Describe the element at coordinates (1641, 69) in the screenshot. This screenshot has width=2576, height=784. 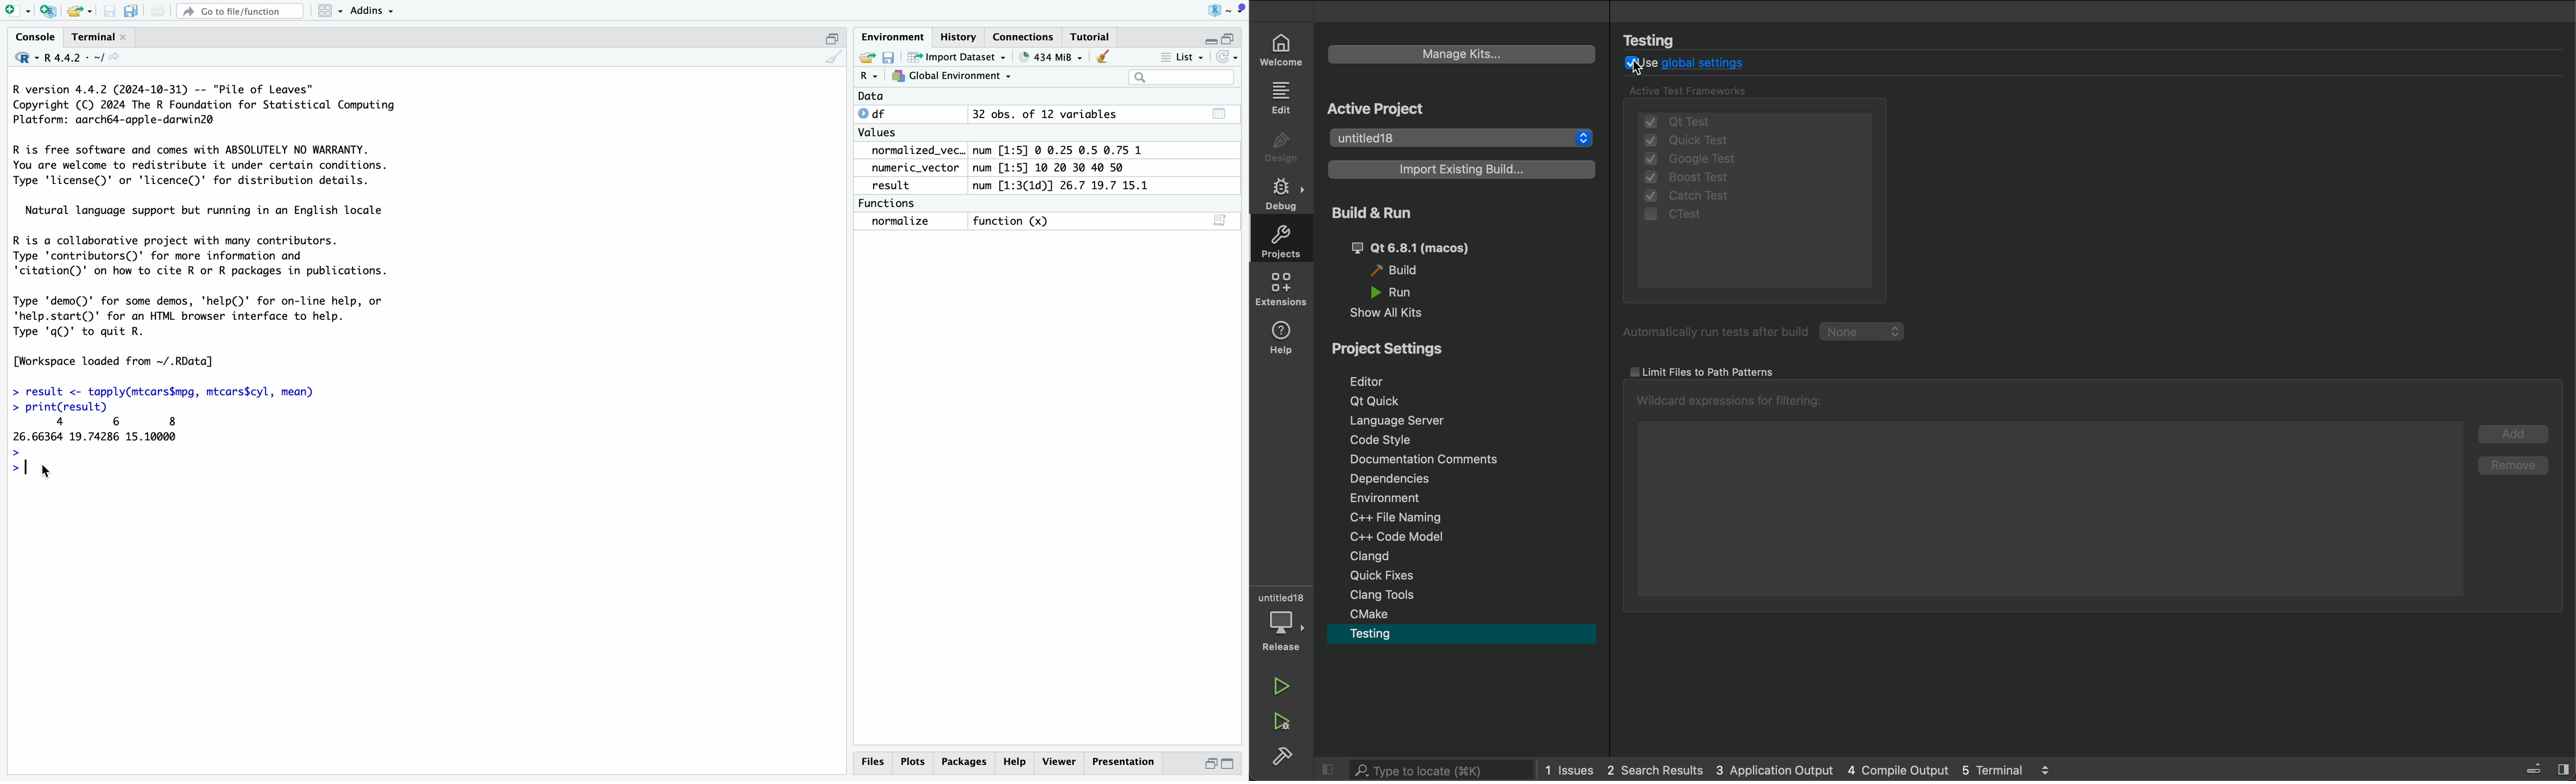
I see `cursor` at that location.